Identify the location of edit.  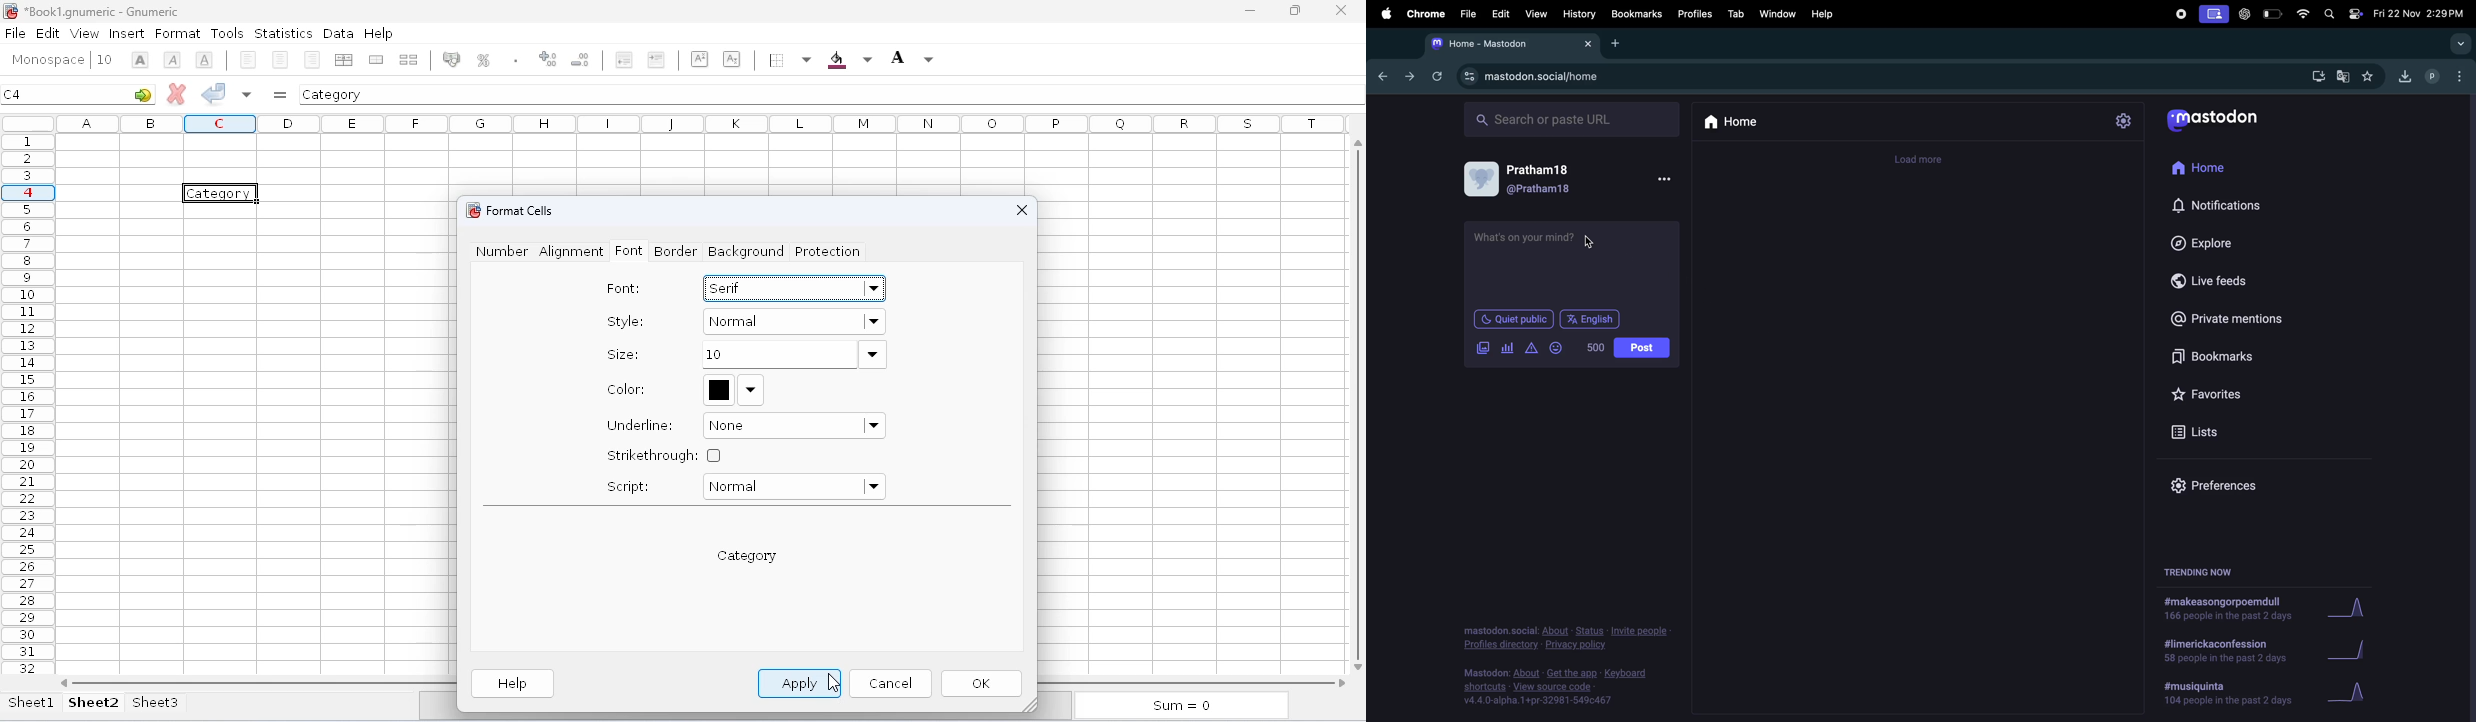
(48, 32).